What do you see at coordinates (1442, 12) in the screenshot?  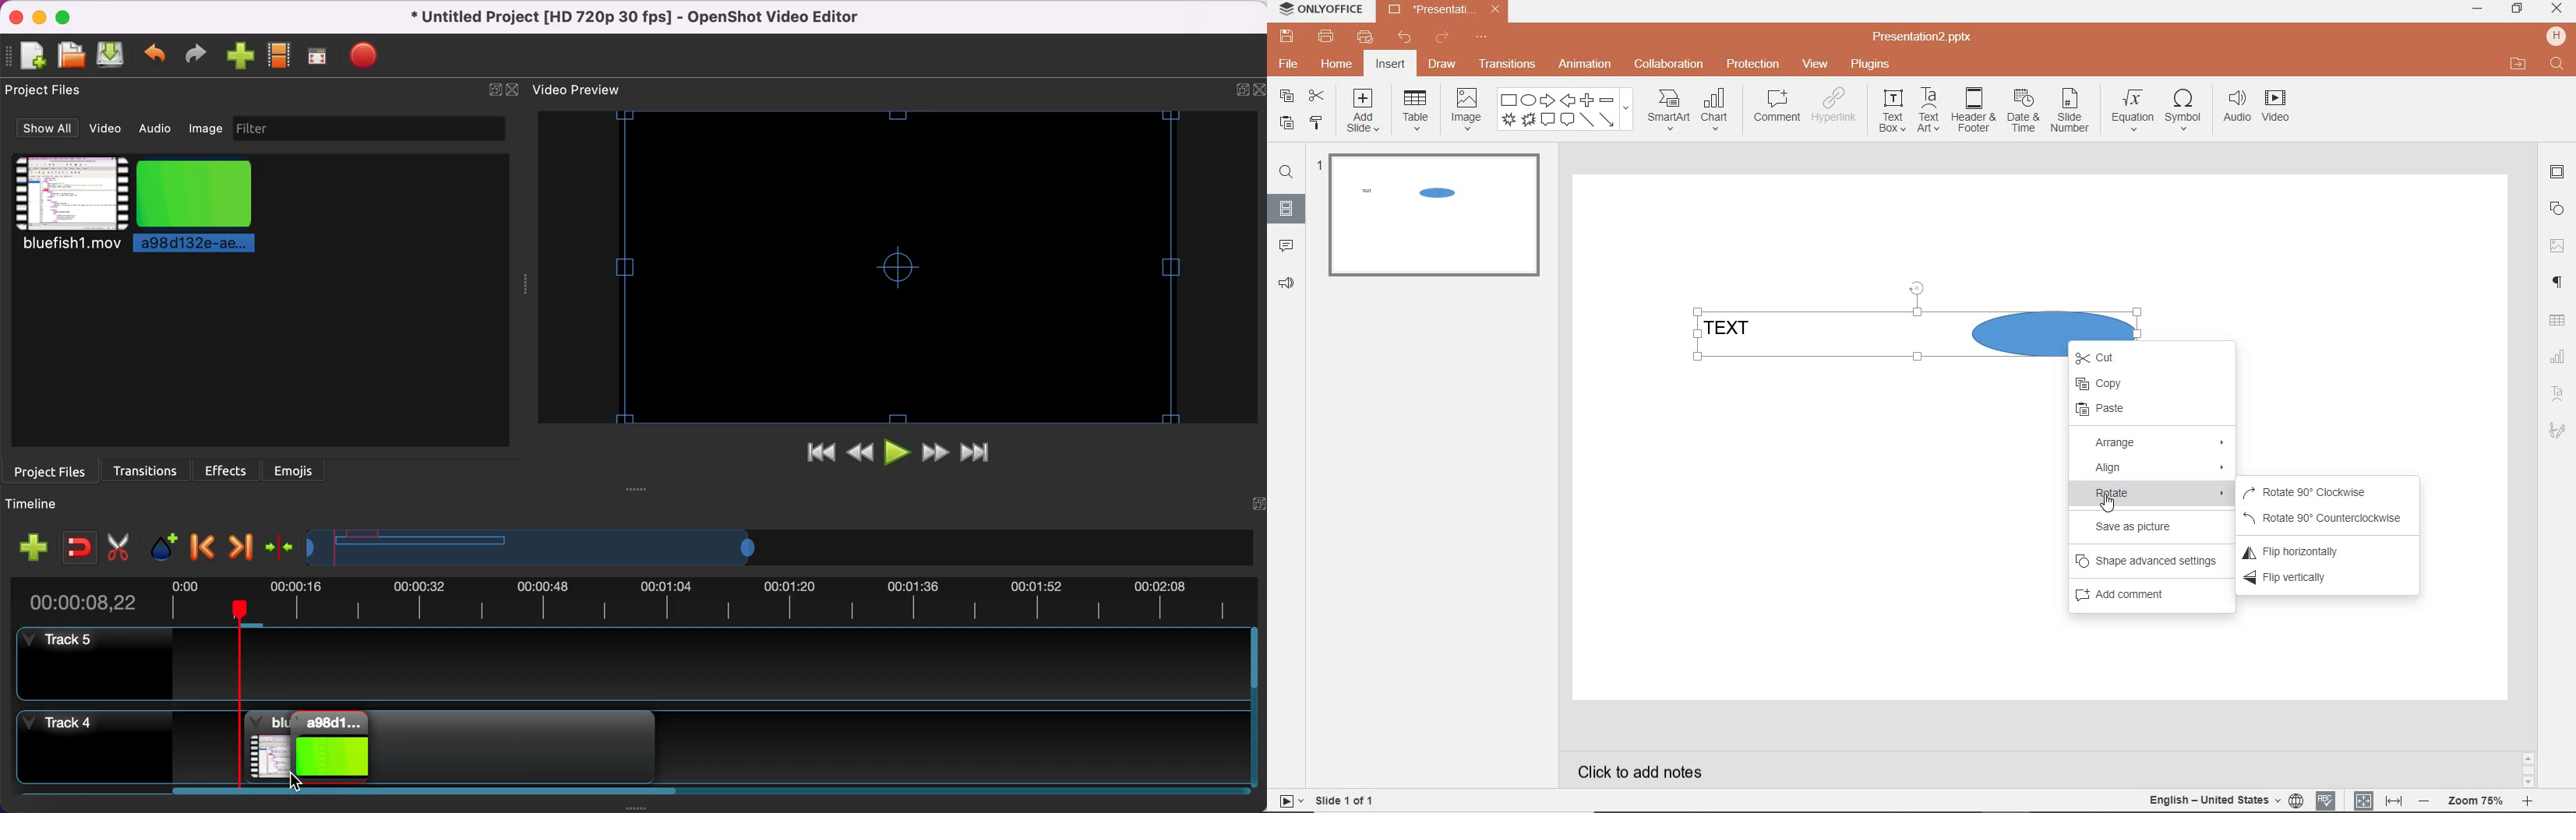 I see `Presentation2.pptx` at bounding box center [1442, 12].